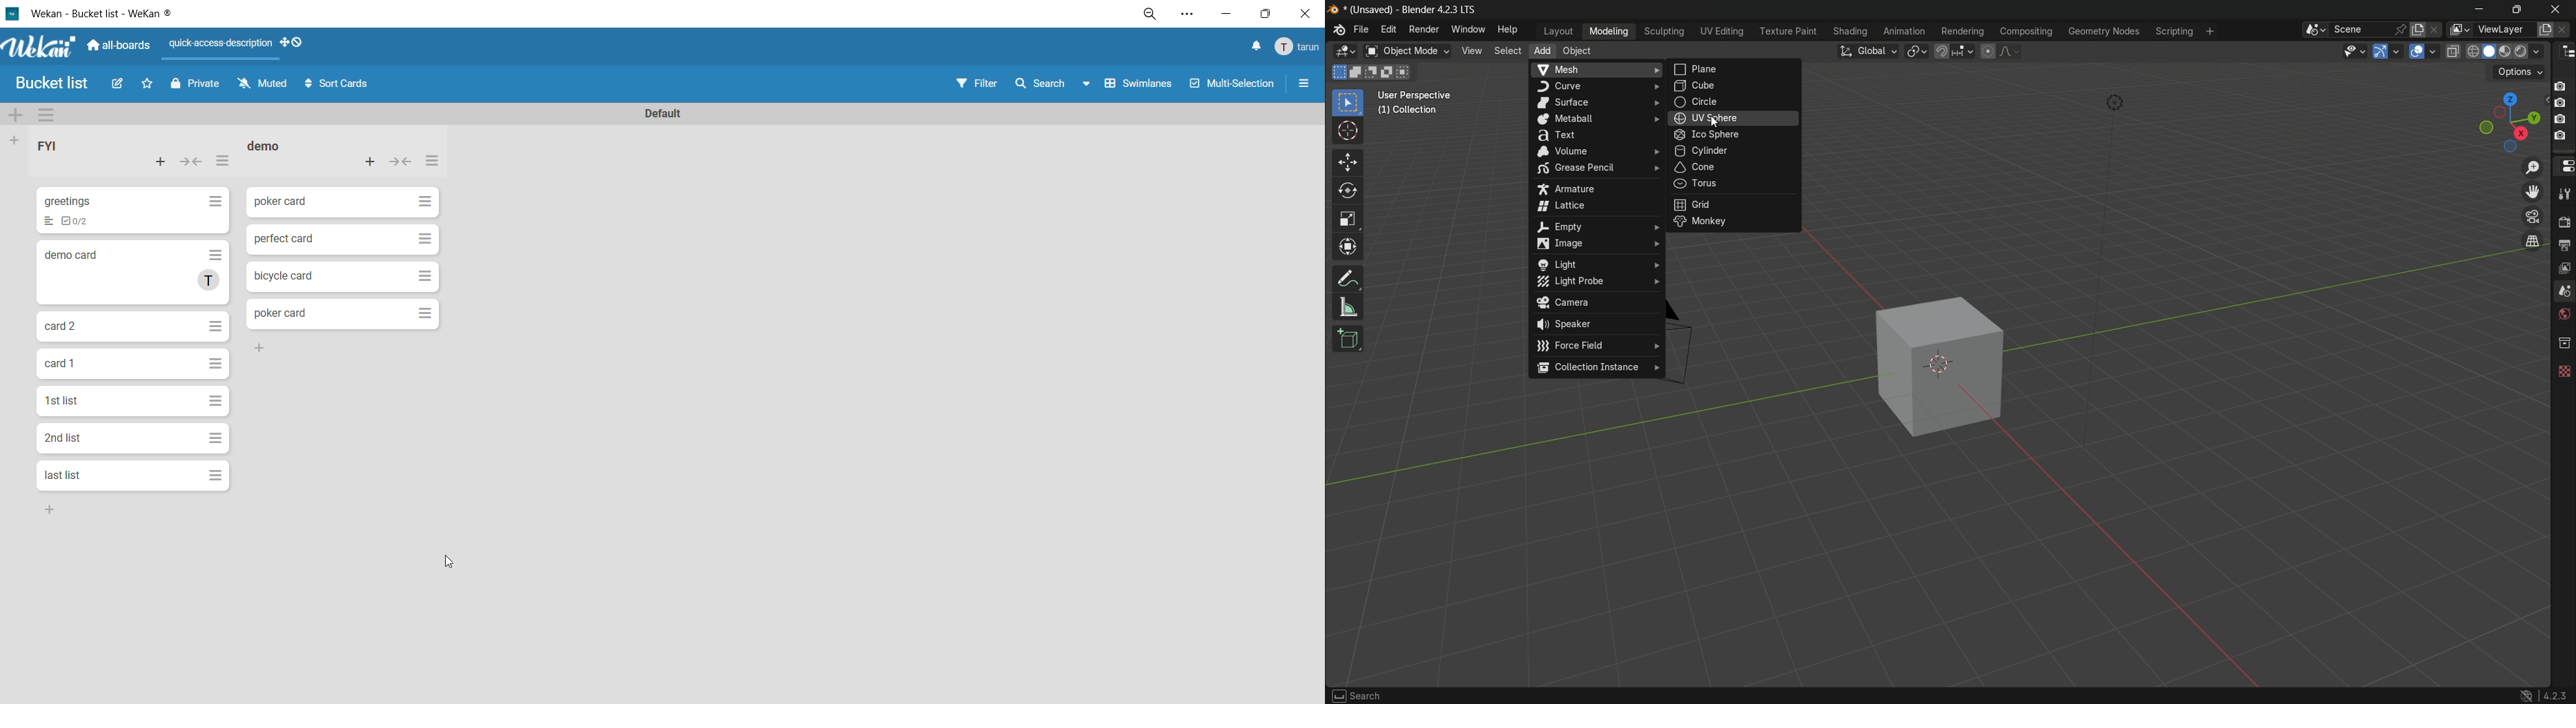 Image resolution: width=2576 pixels, height=728 pixels. Describe the element at coordinates (2555, 695) in the screenshot. I see `4.2.3` at that location.